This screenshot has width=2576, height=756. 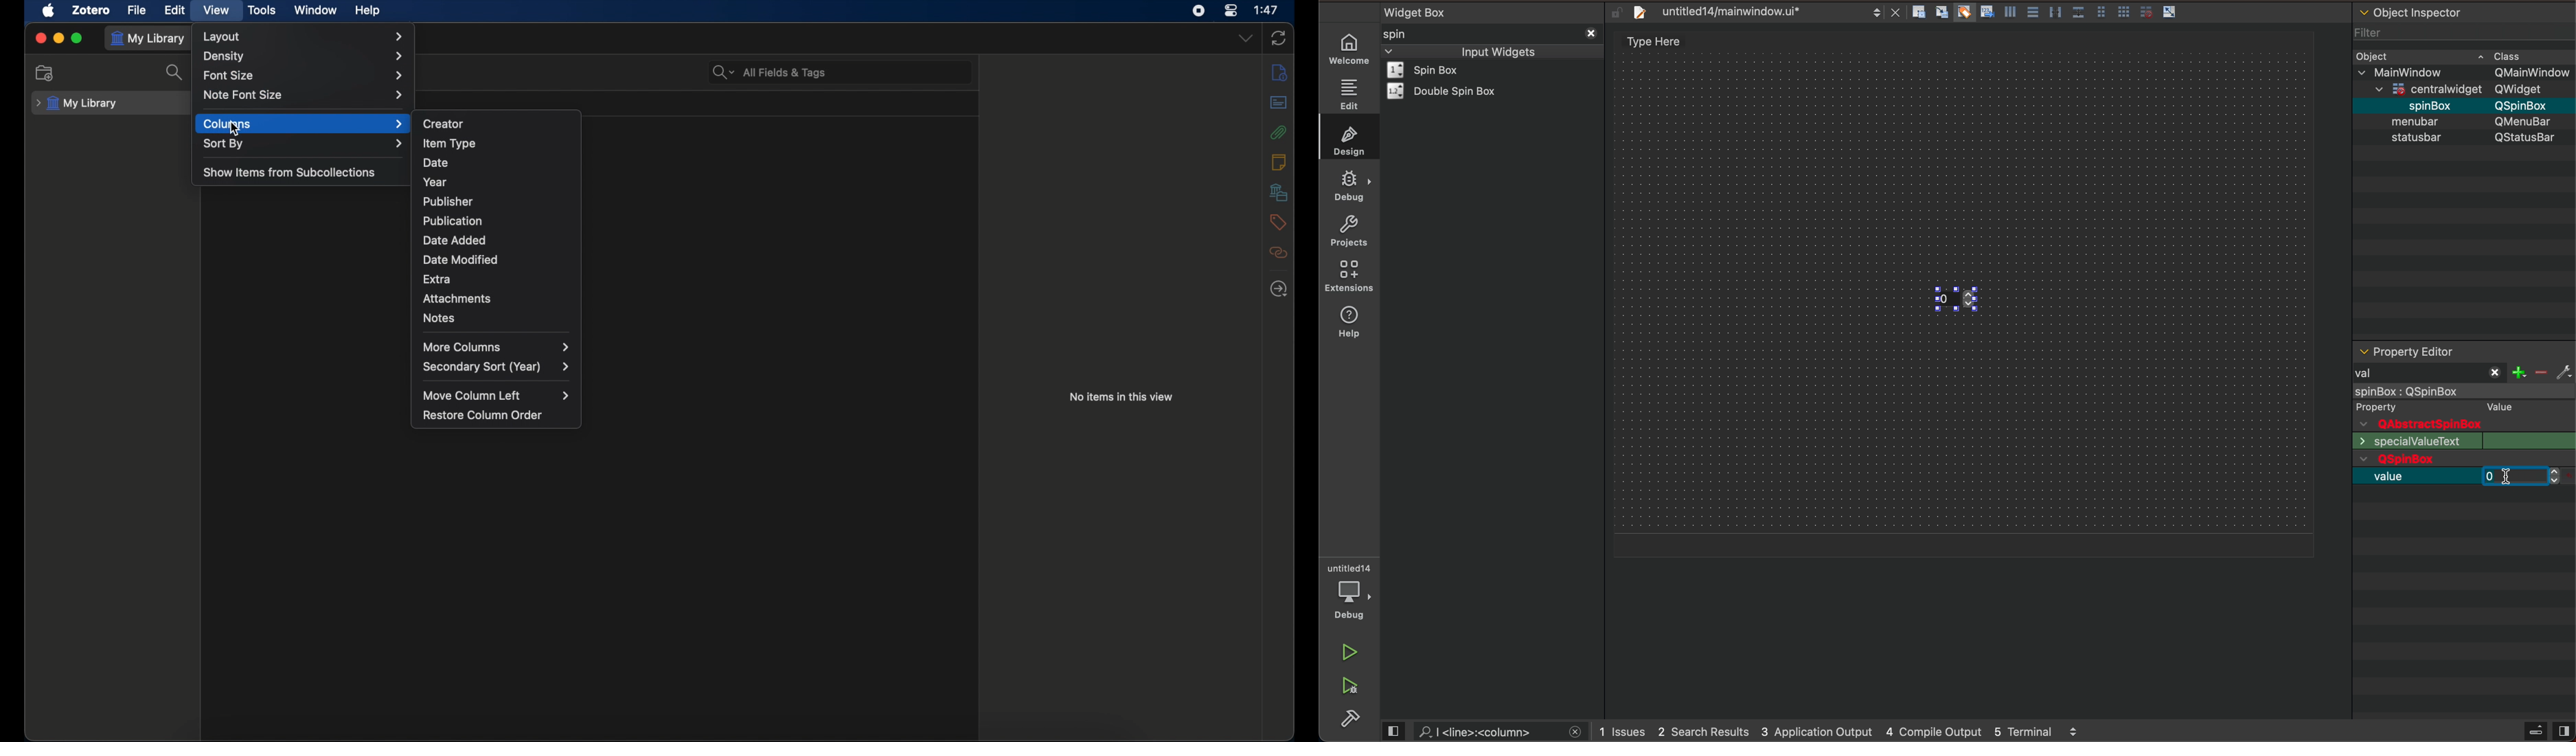 What do you see at coordinates (455, 240) in the screenshot?
I see `date added` at bounding box center [455, 240].